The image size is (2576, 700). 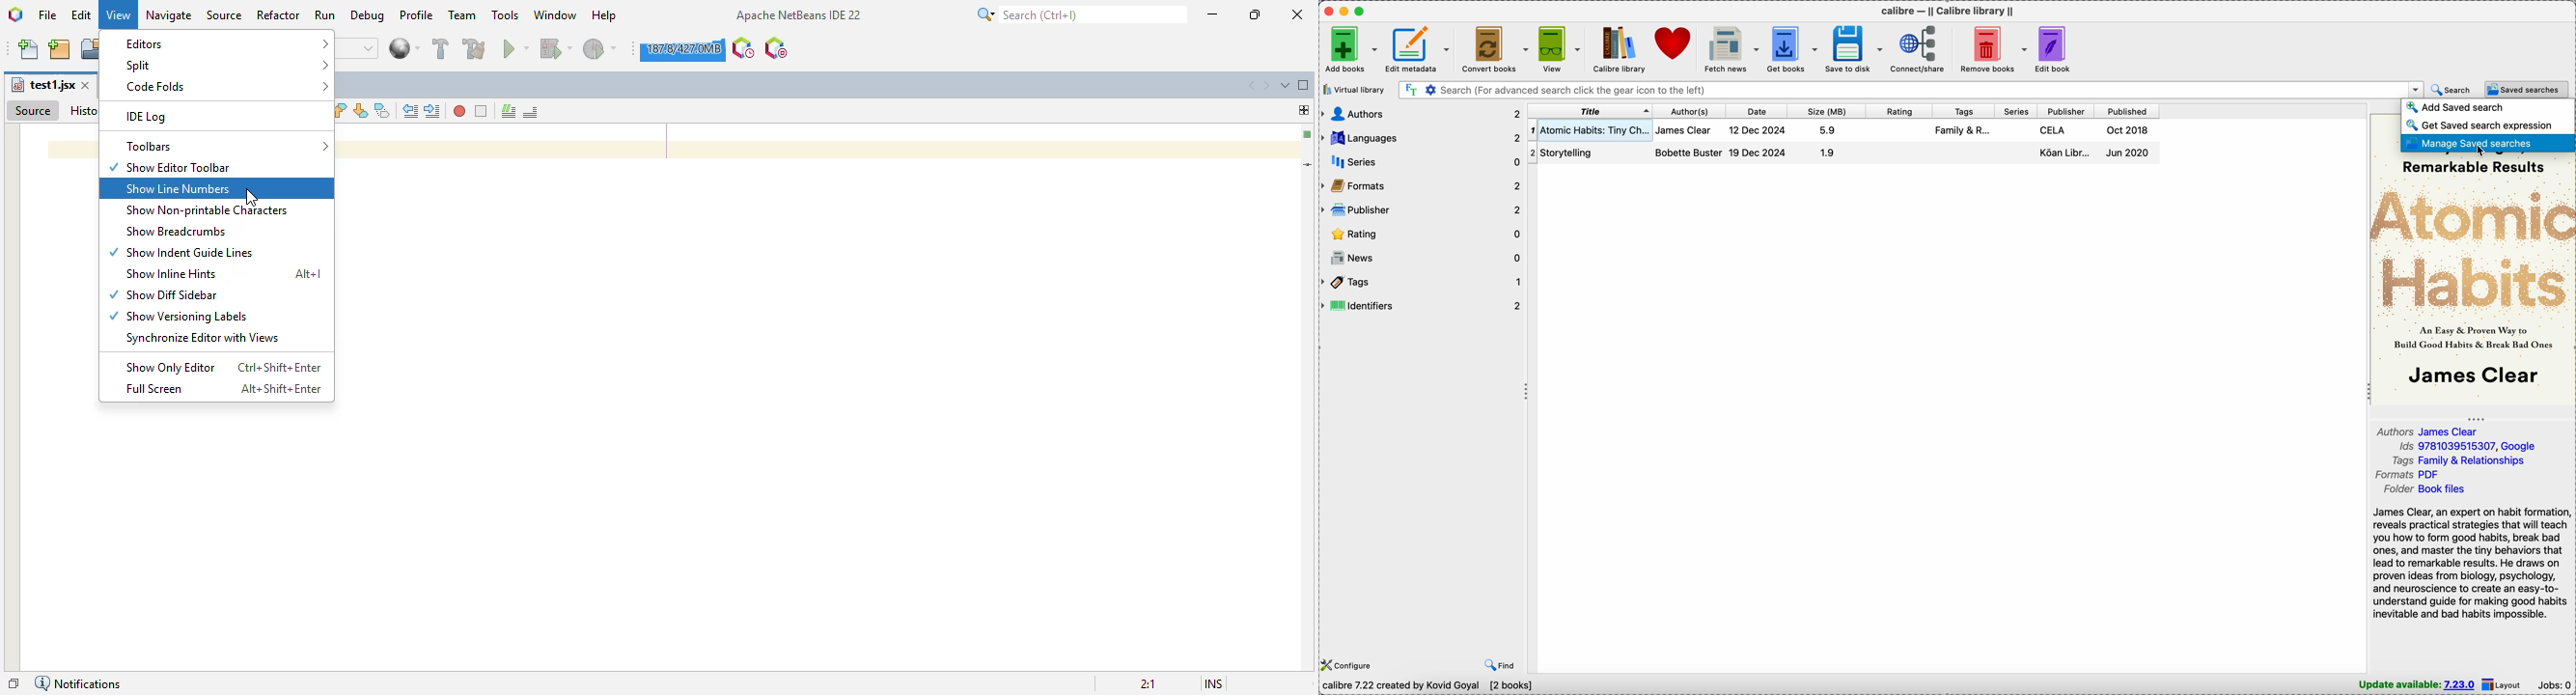 I want to click on size in MB, so click(x=1828, y=143).